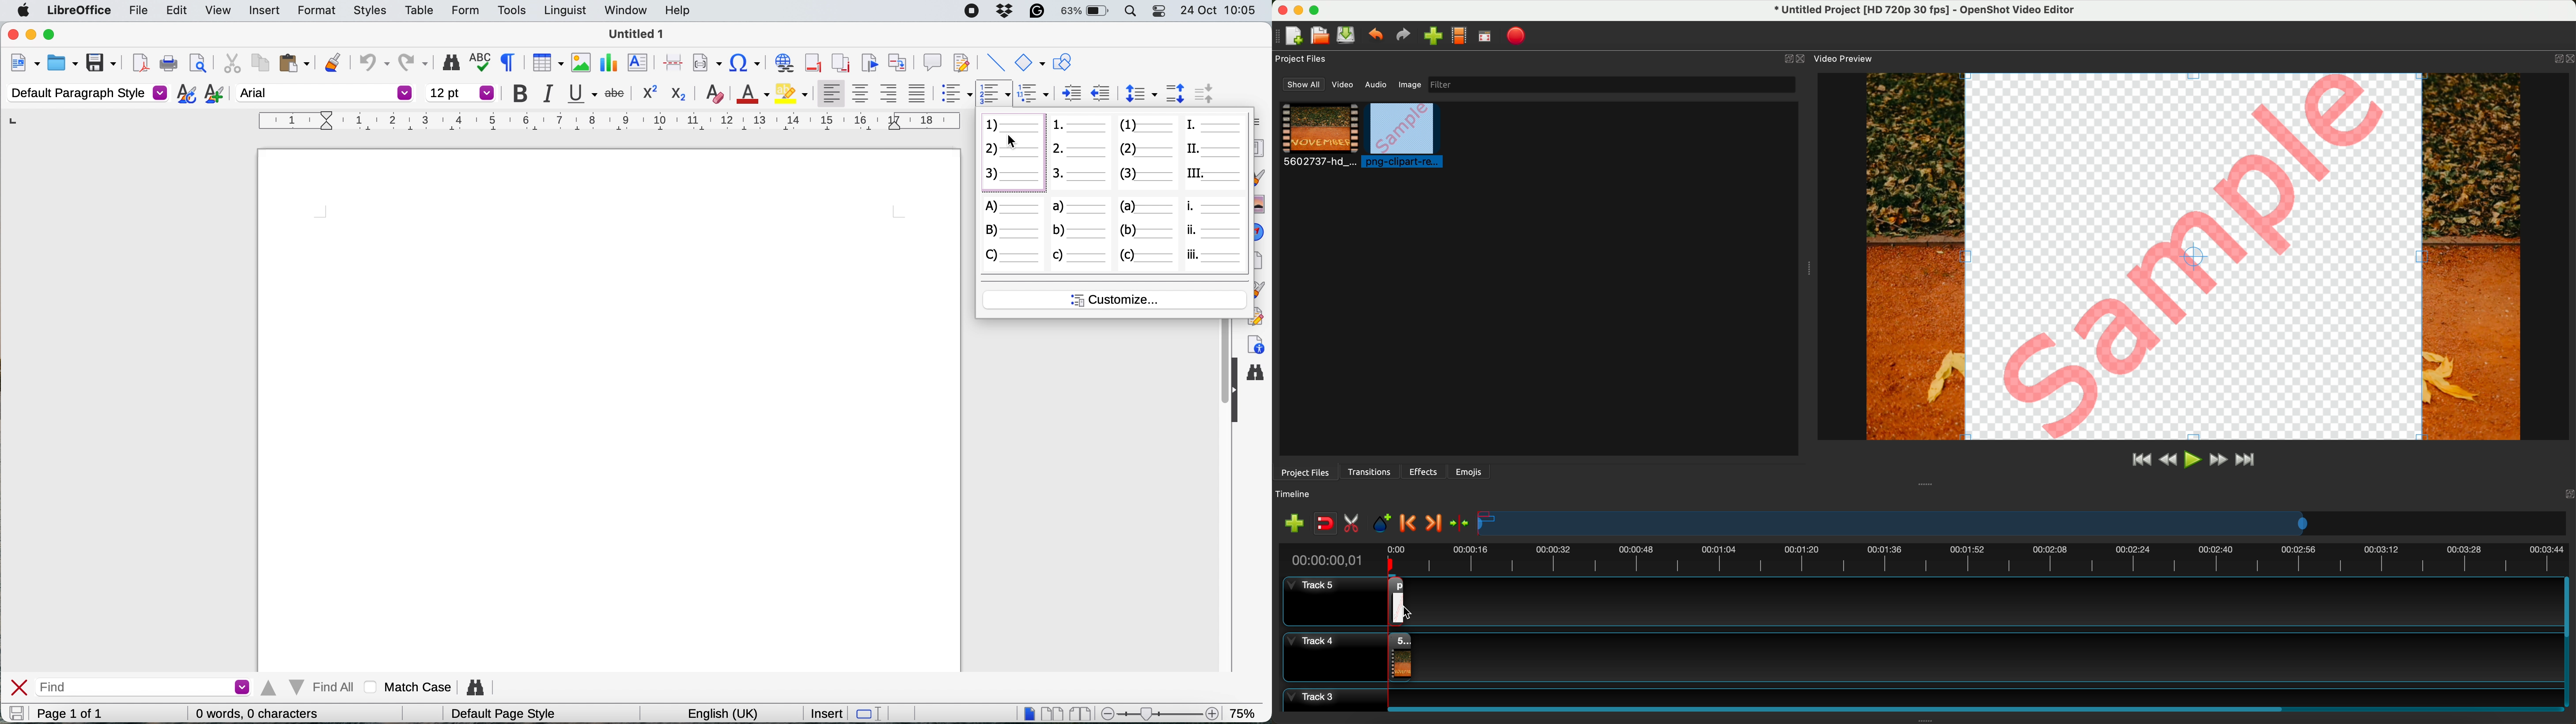 This screenshot has width=2576, height=728. Describe the element at coordinates (1216, 151) in the screenshot. I see `uppercase roman numerals` at that location.